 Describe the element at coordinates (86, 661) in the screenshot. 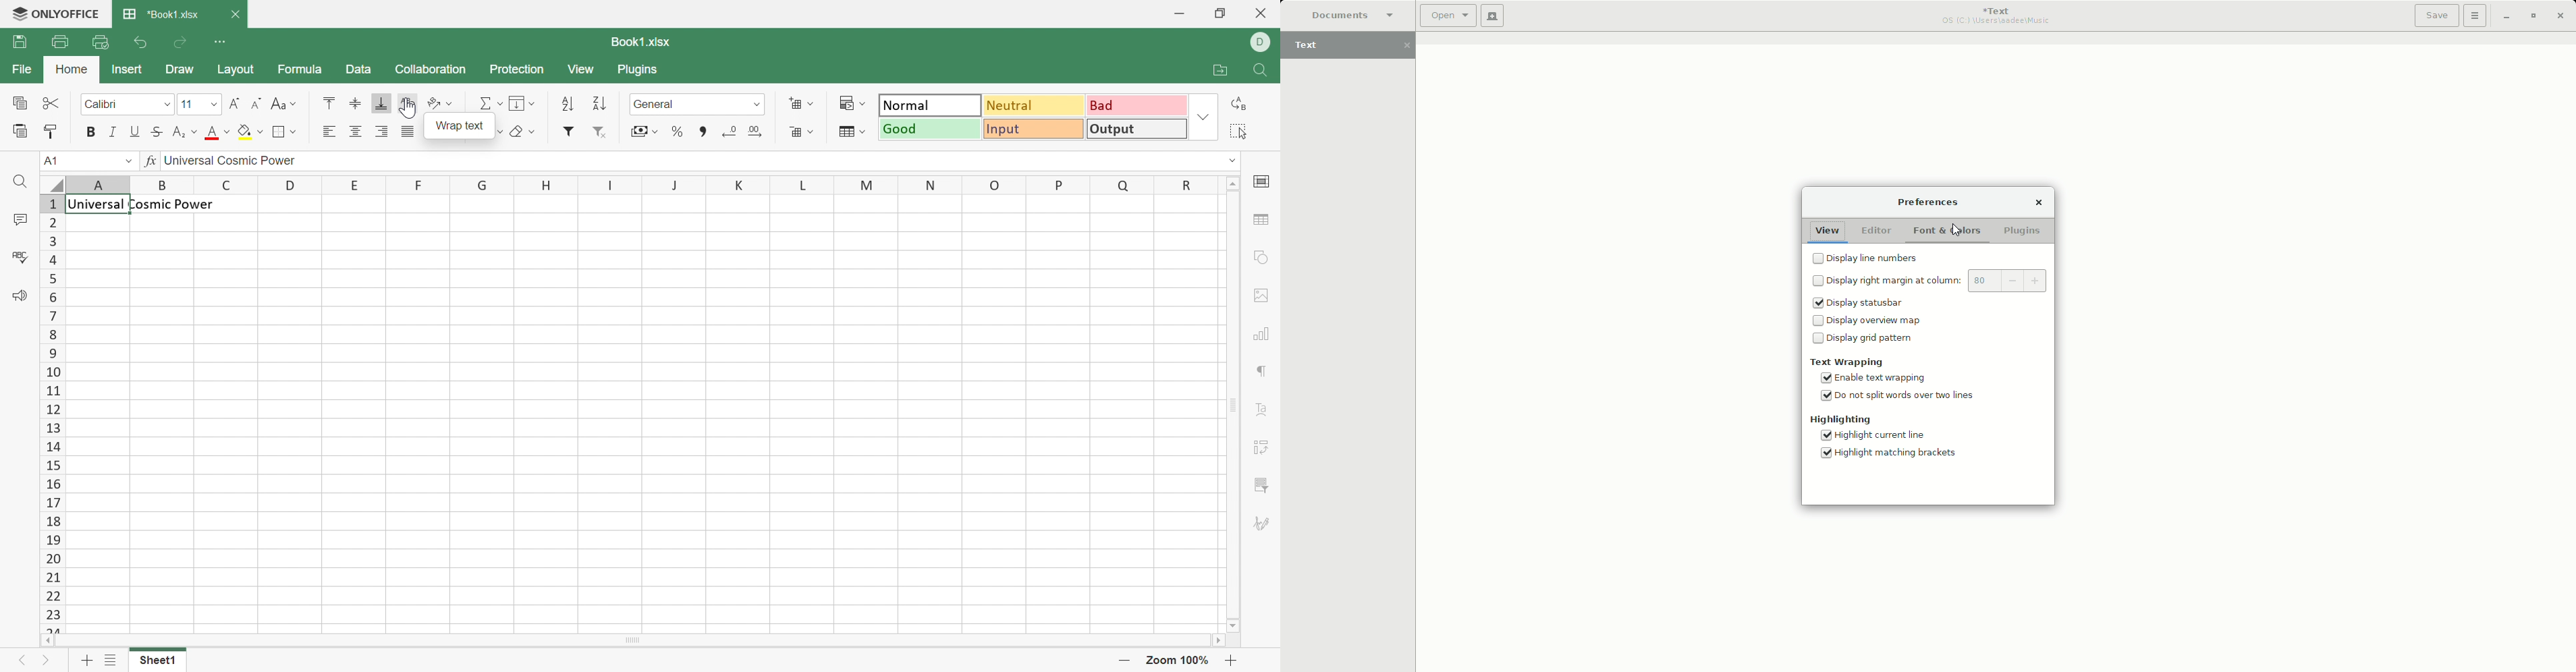

I see `Add sheet` at that location.